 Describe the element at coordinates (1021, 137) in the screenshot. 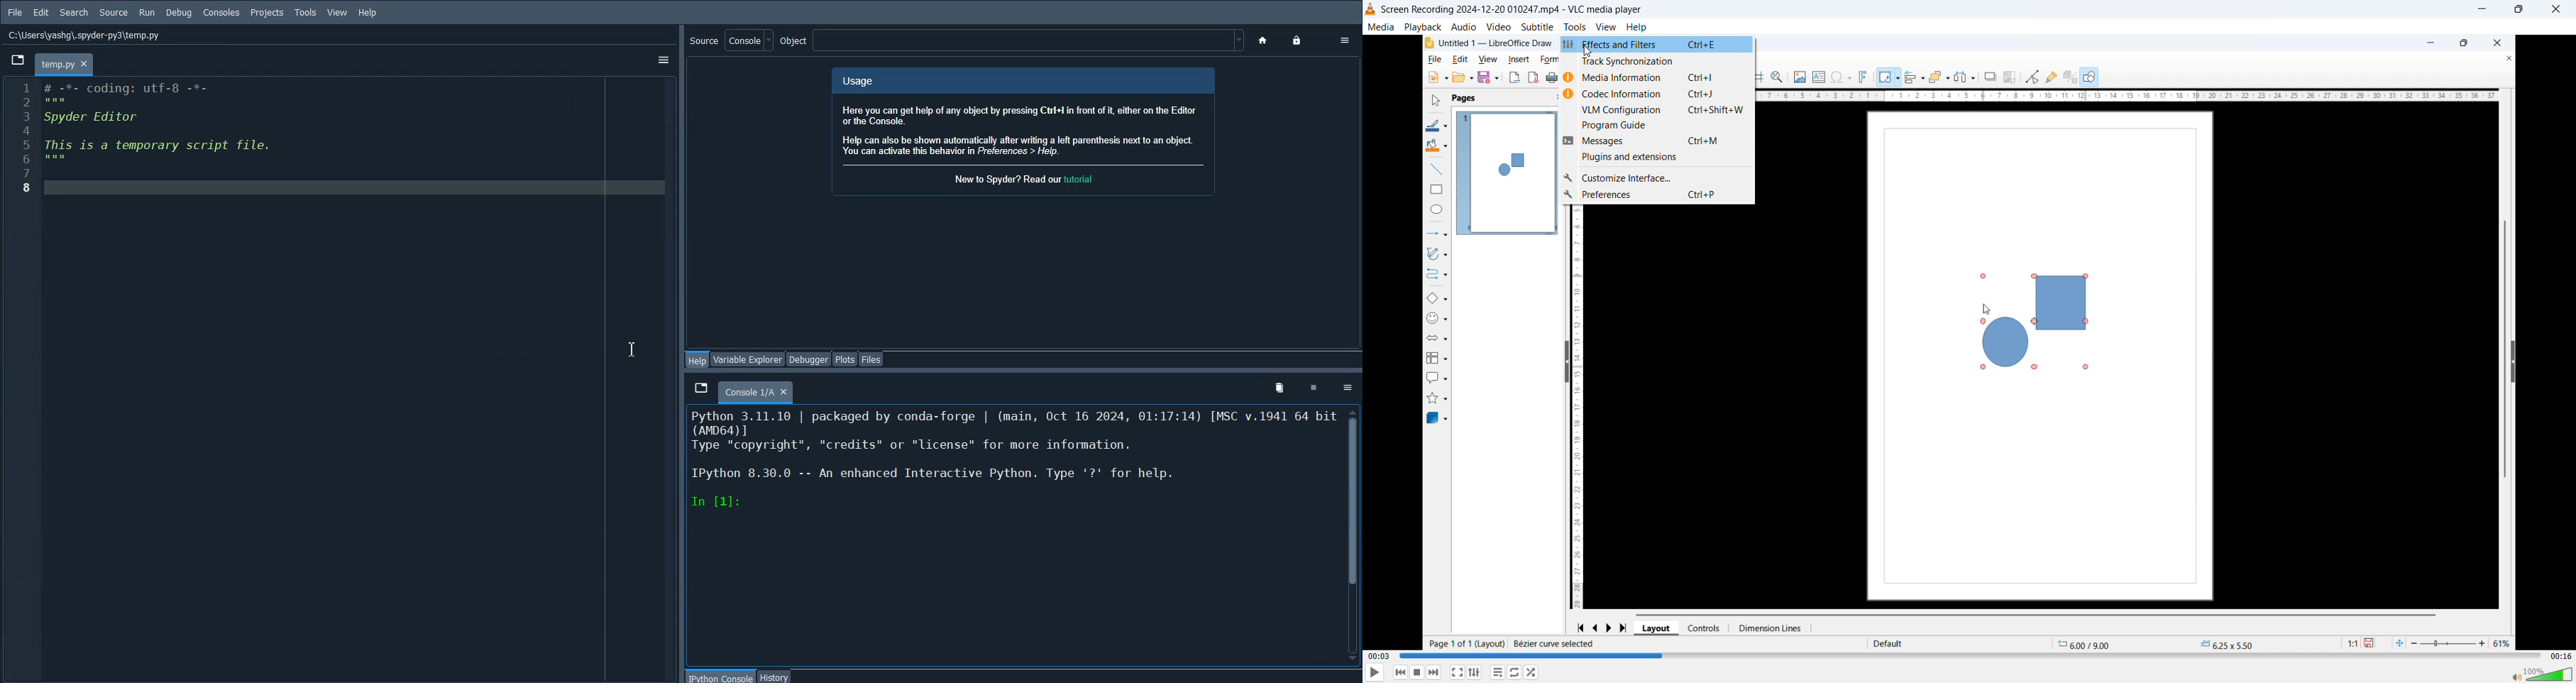

I see `Here you can get help of any object by pressing Ctri+l infront of i, either on the Editor
or the Console.
Help can also be shown automatically after writing a left parenthesis next to an object.
You can activate this behavior in Preferences > Help.

New to Spyder? Read our tutorial` at that location.